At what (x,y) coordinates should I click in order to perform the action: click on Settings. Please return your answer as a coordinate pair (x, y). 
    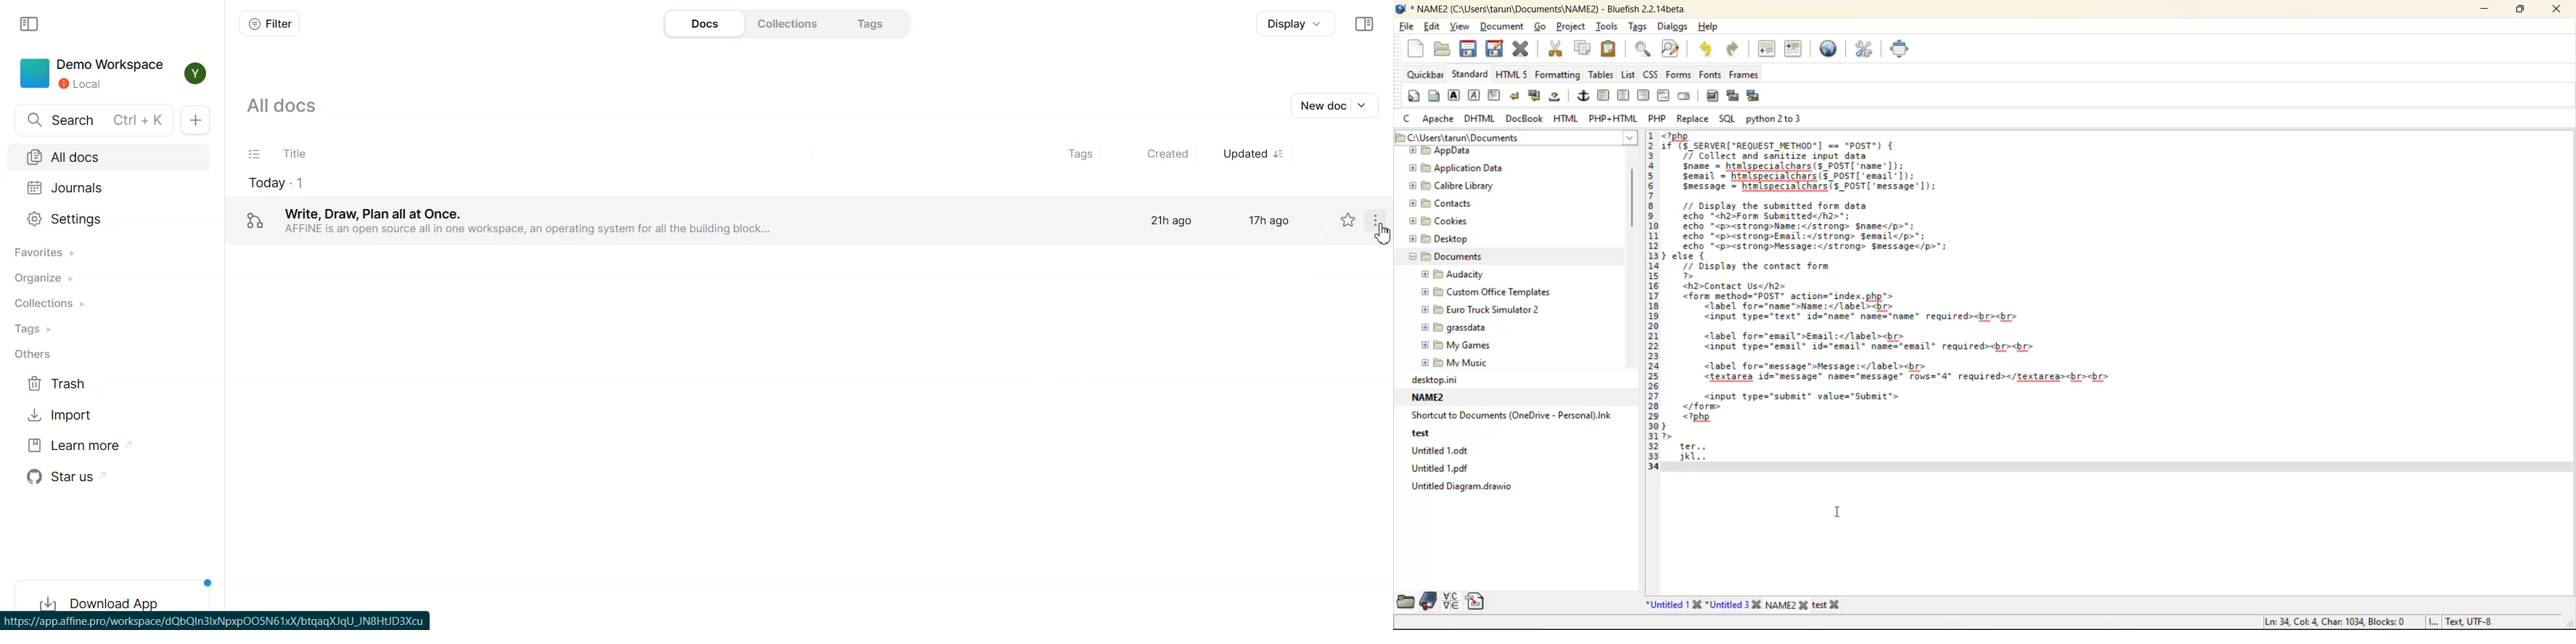
    Looking at the image, I should click on (1375, 220).